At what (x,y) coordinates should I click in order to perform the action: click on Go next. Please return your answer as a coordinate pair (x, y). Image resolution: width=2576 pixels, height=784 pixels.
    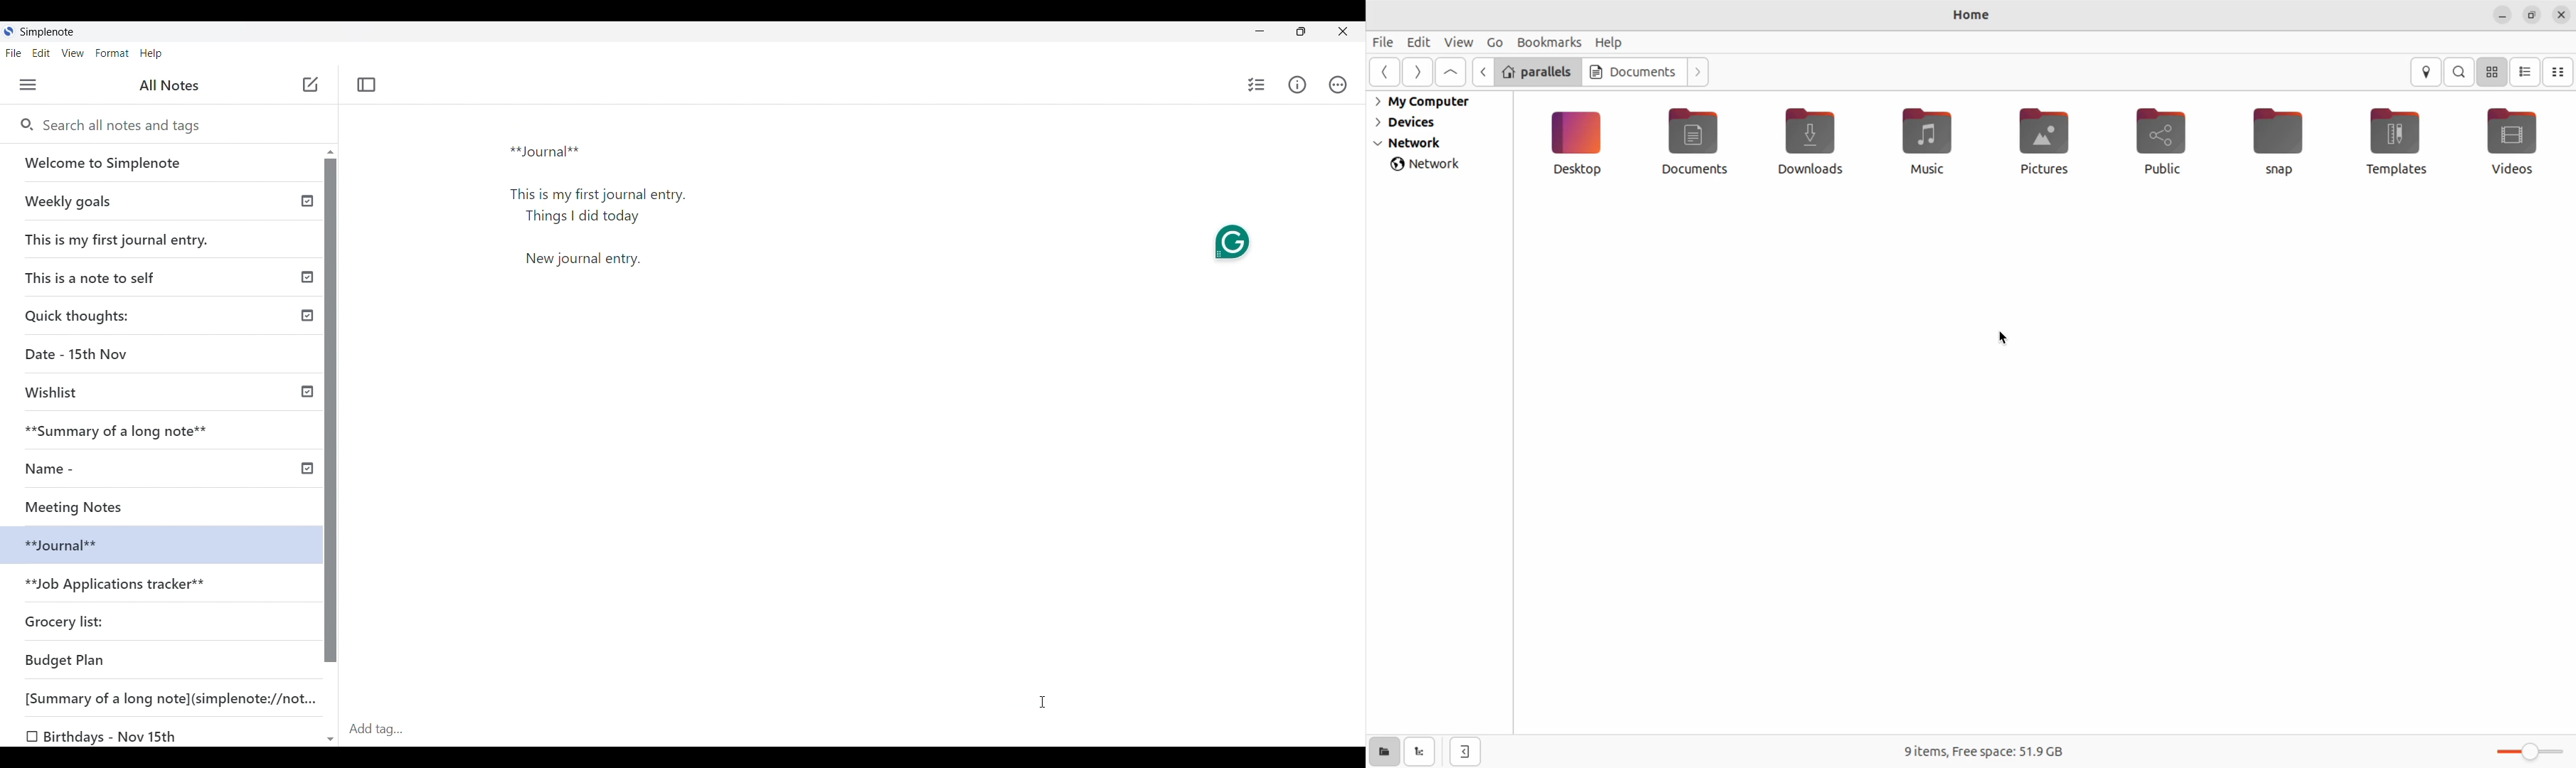
    Looking at the image, I should click on (1700, 71).